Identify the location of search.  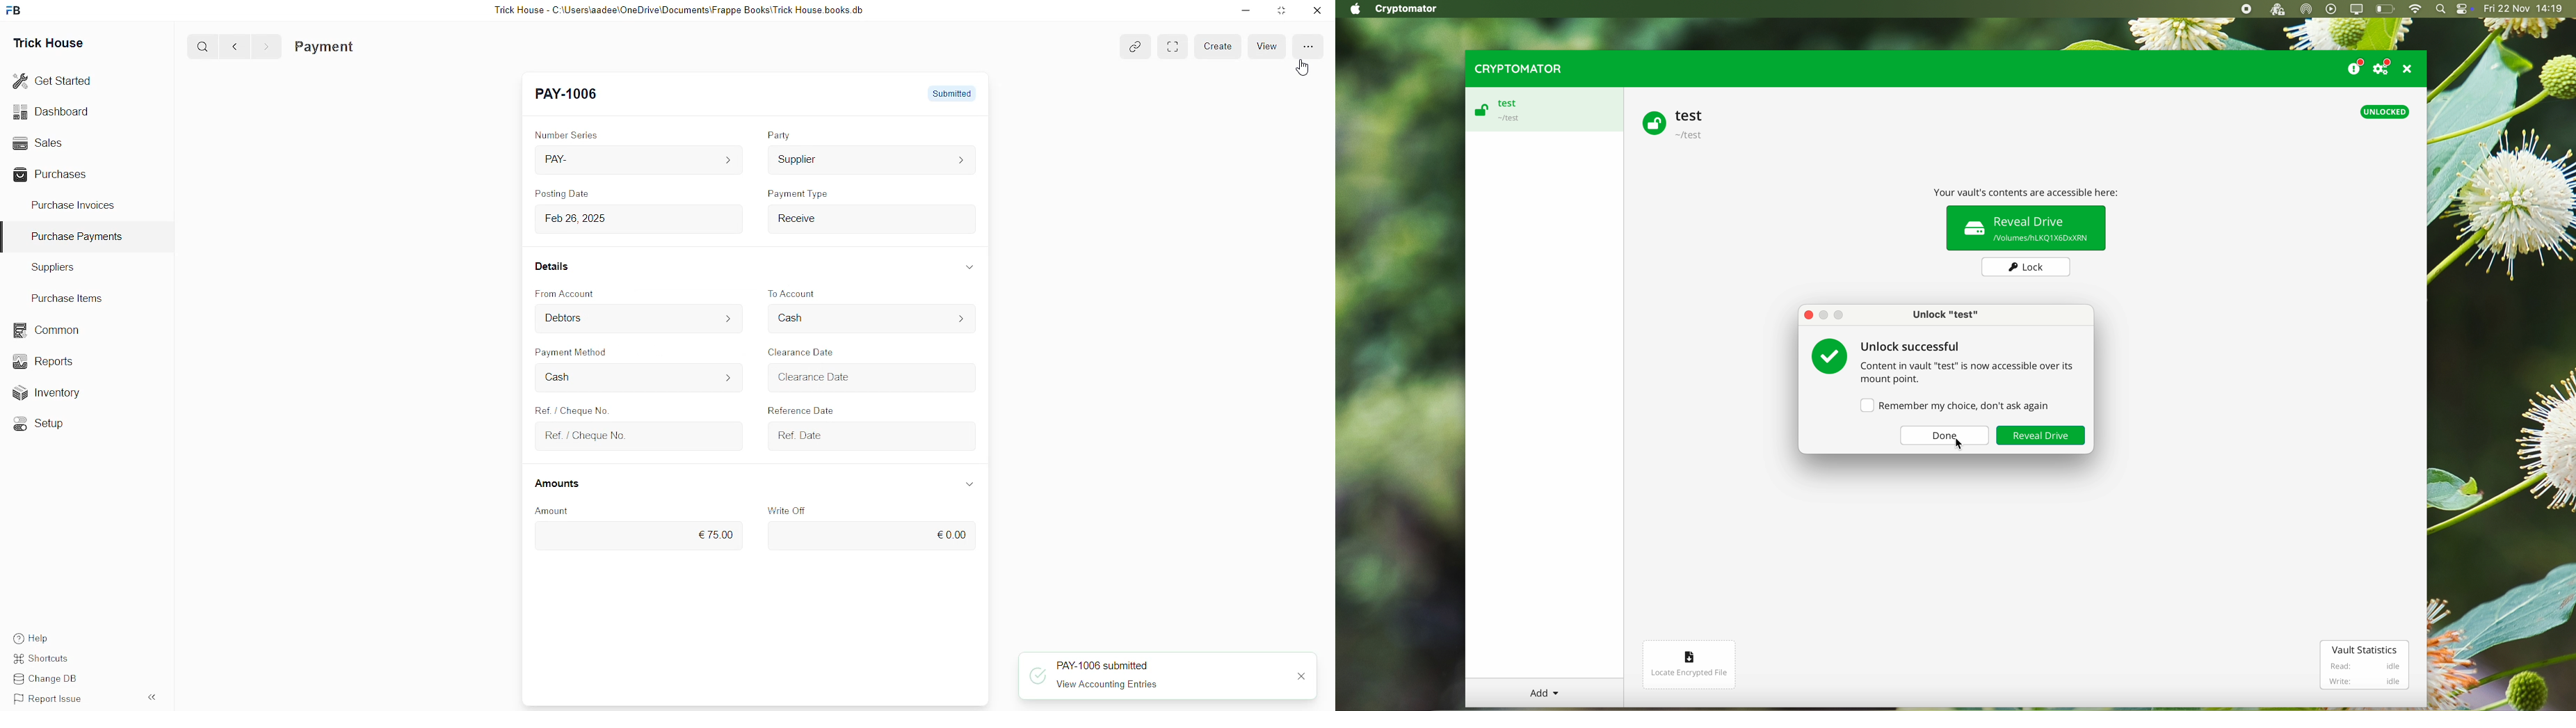
(204, 47).